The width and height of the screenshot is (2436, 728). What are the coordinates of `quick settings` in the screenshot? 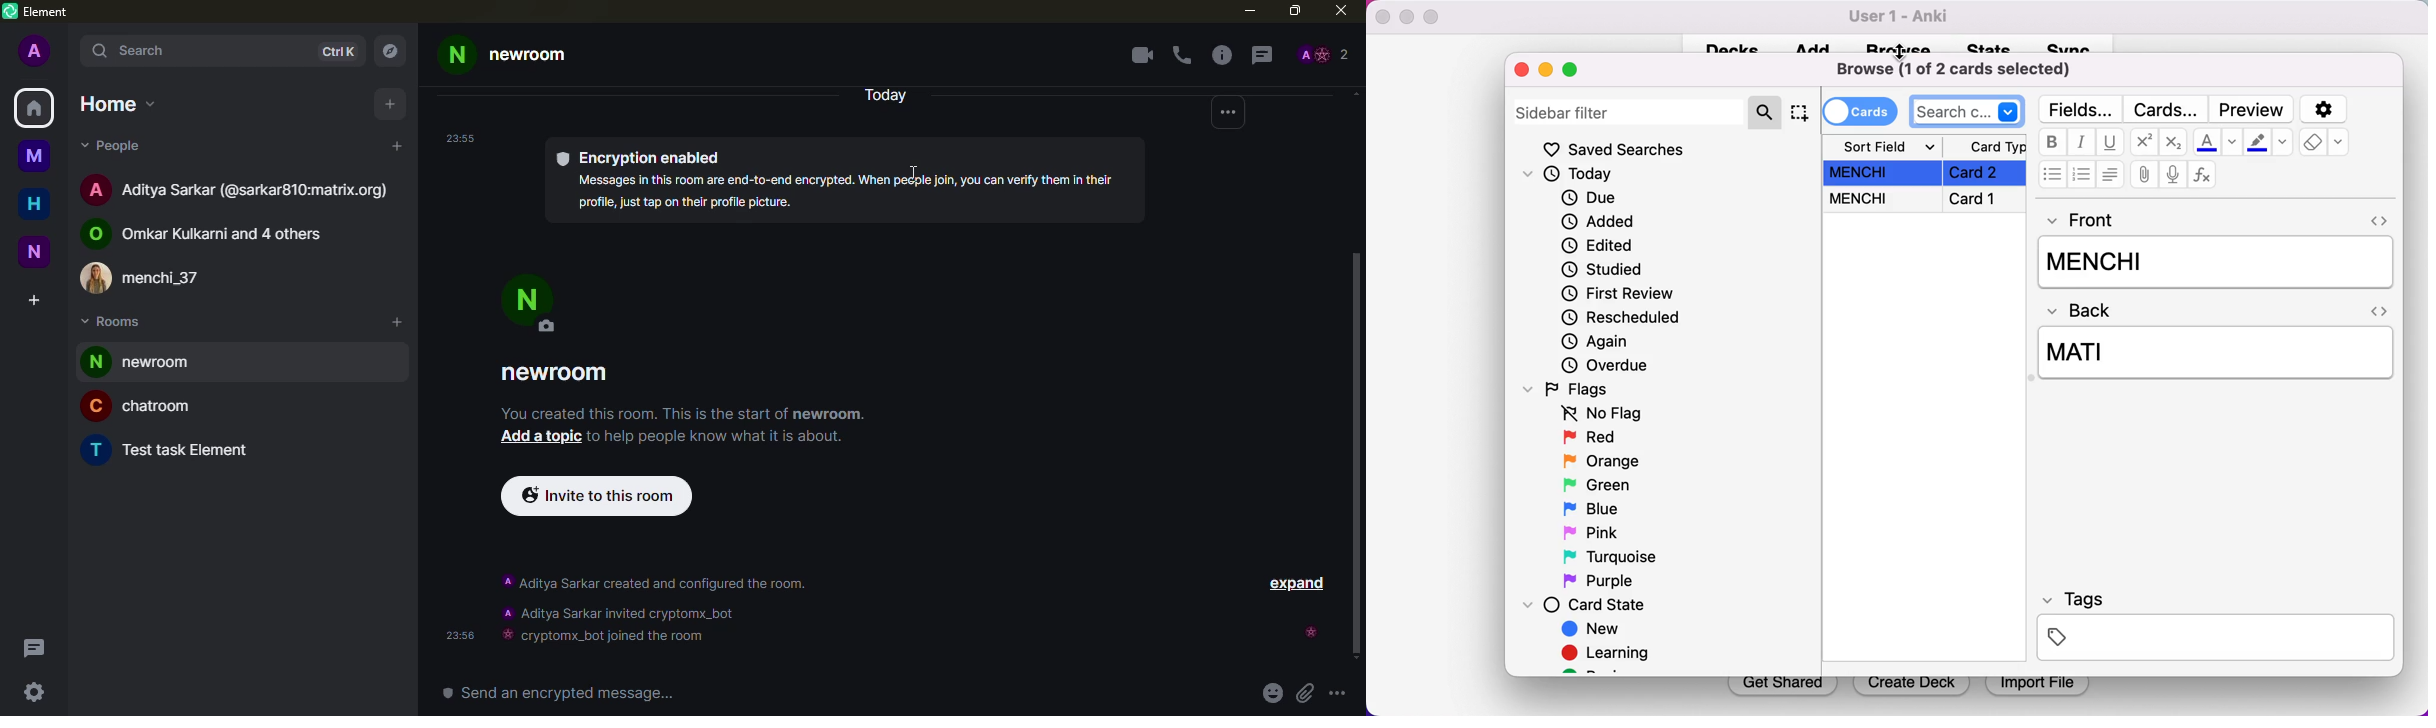 It's located at (33, 690).